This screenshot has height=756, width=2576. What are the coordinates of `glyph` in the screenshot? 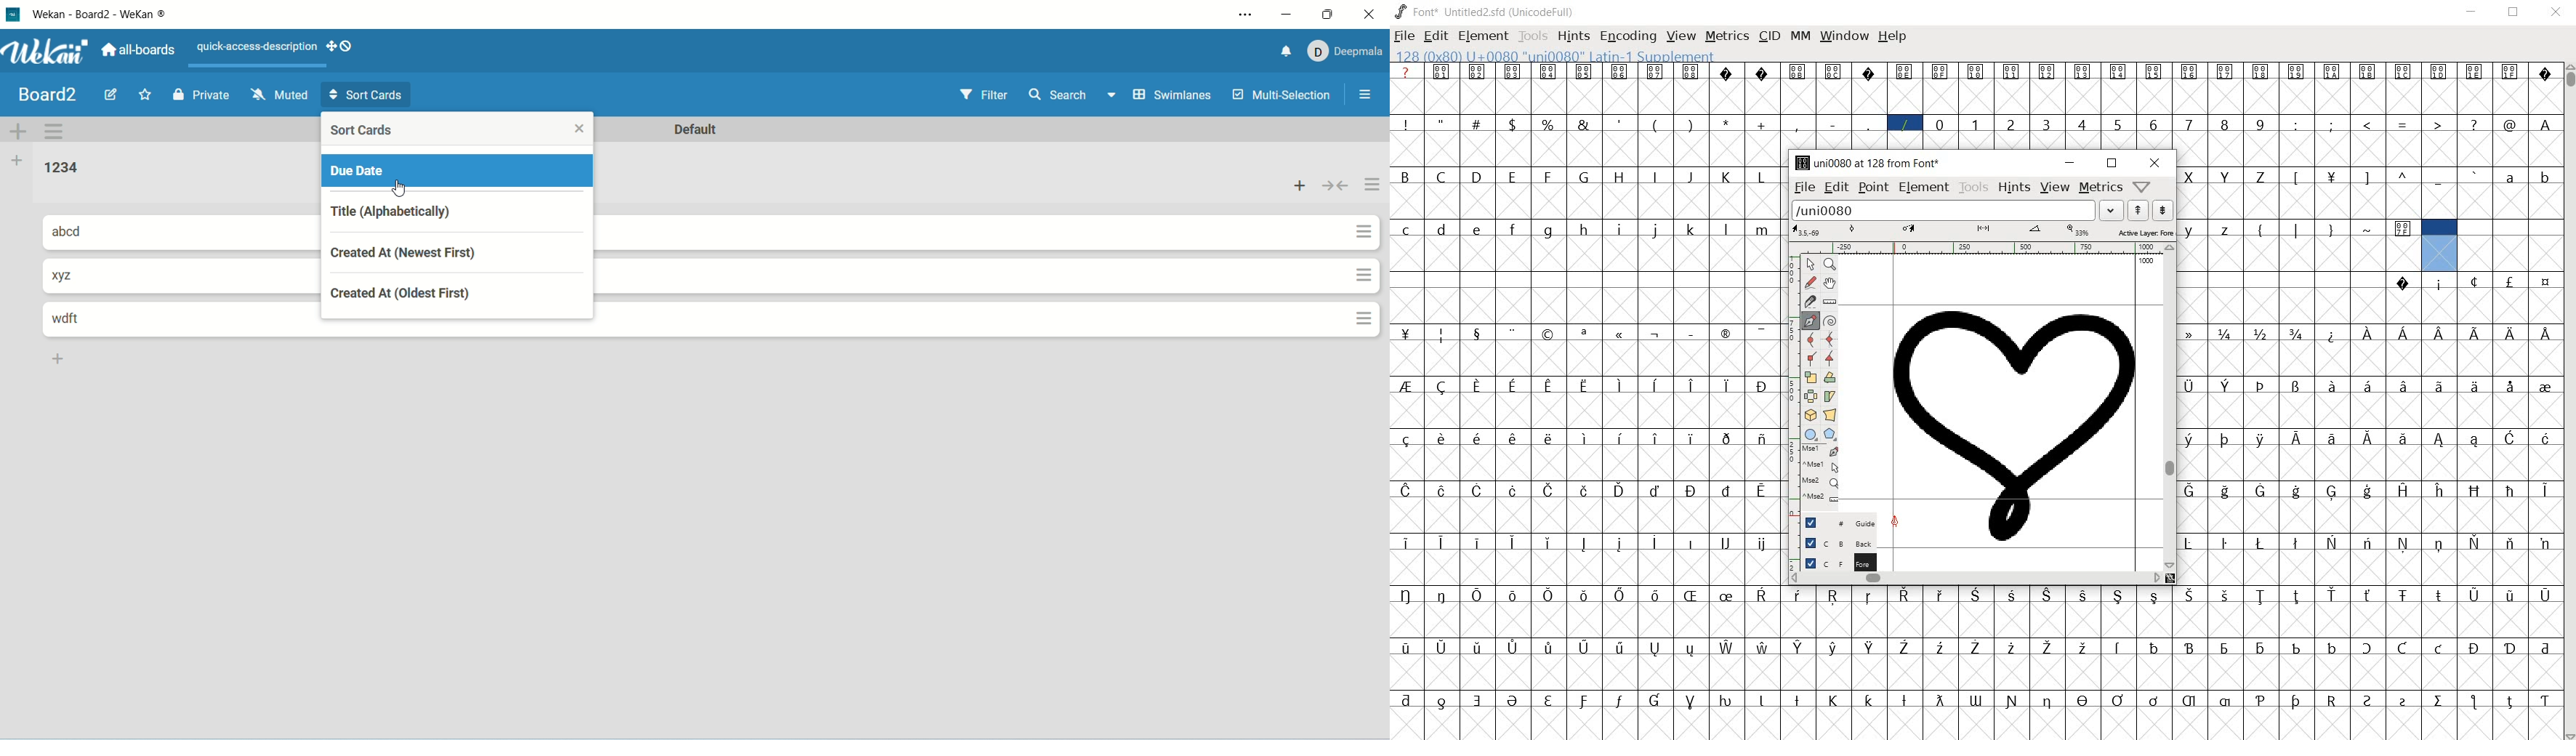 It's located at (2261, 649).